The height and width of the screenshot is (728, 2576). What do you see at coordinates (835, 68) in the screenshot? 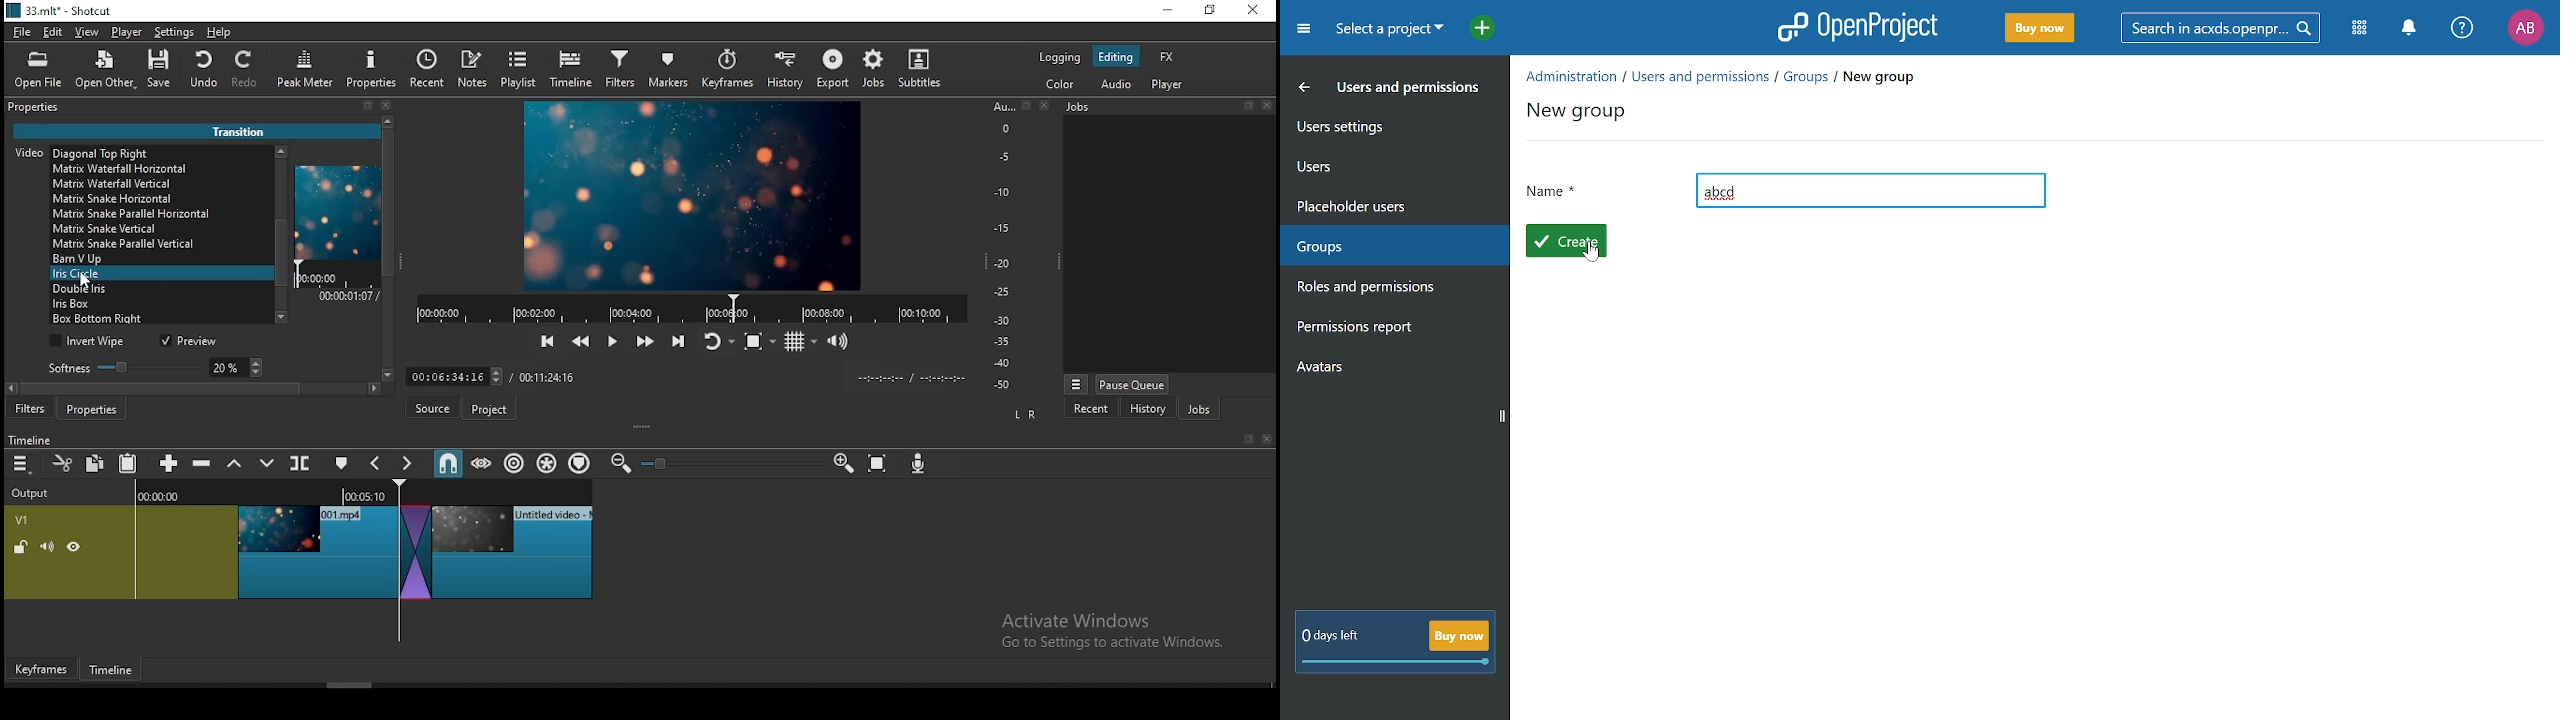
I see `export` at bounding box center [835, 68].